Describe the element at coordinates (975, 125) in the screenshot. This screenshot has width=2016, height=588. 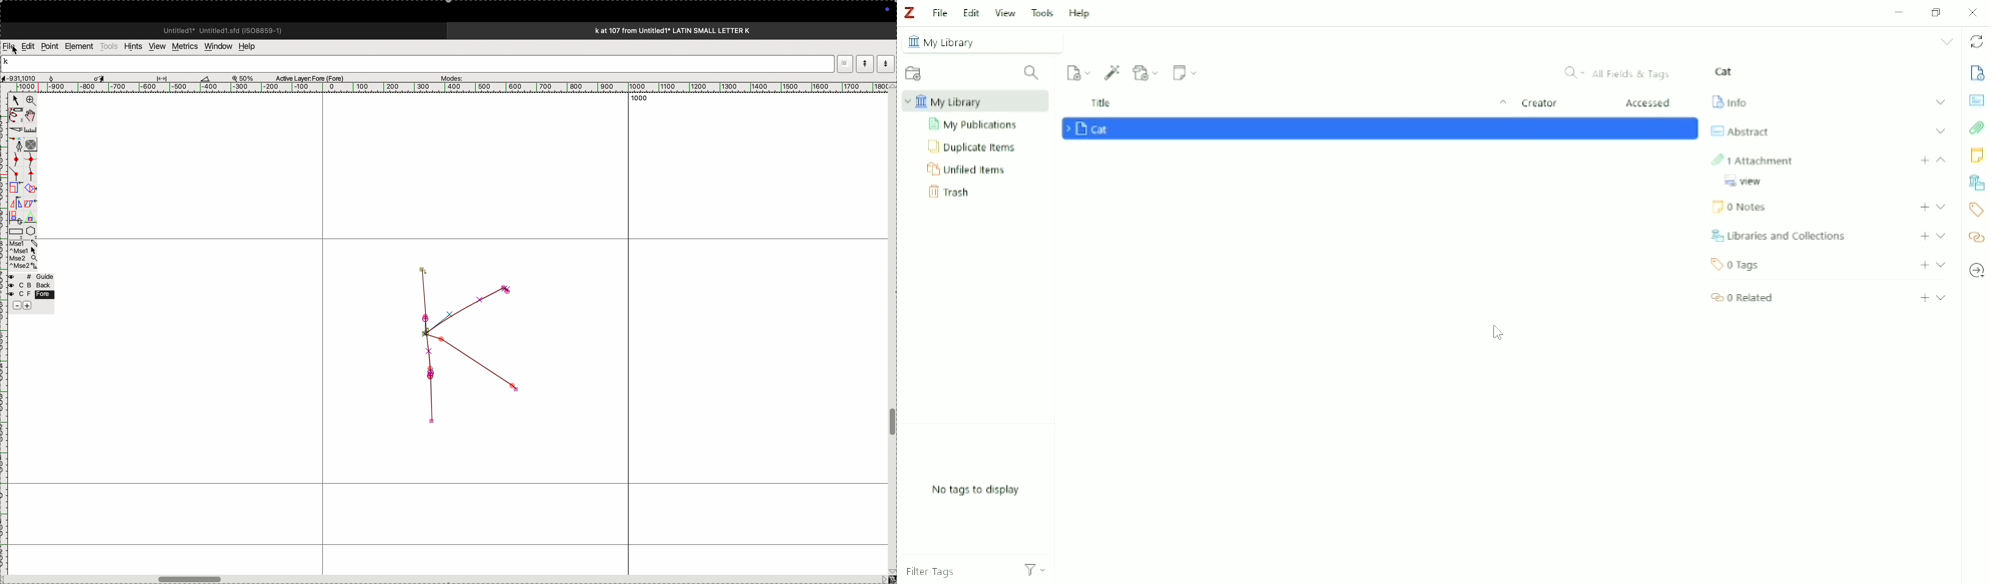
I see `My Publications` at that location.